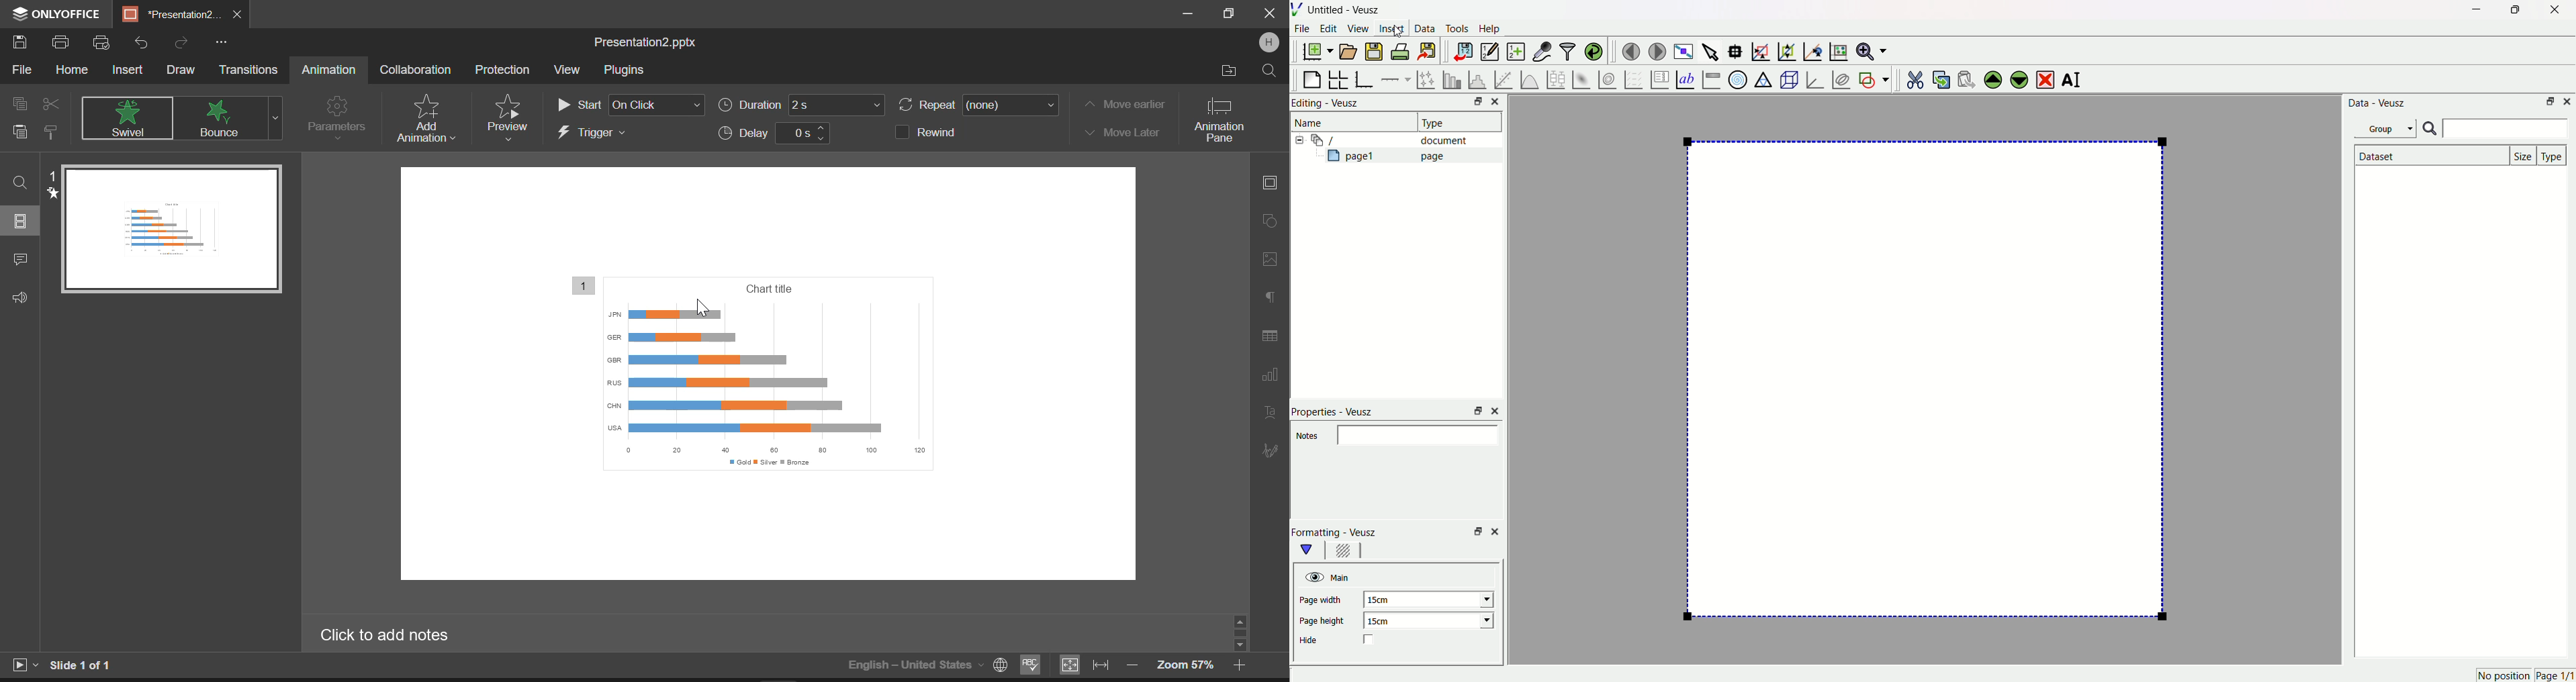 The height and width of the screenshot is (700, 2576). What do you see at coordinates (423, 118) in the screenshot?
I see `Add Animation` at bounding box center [423, 118].